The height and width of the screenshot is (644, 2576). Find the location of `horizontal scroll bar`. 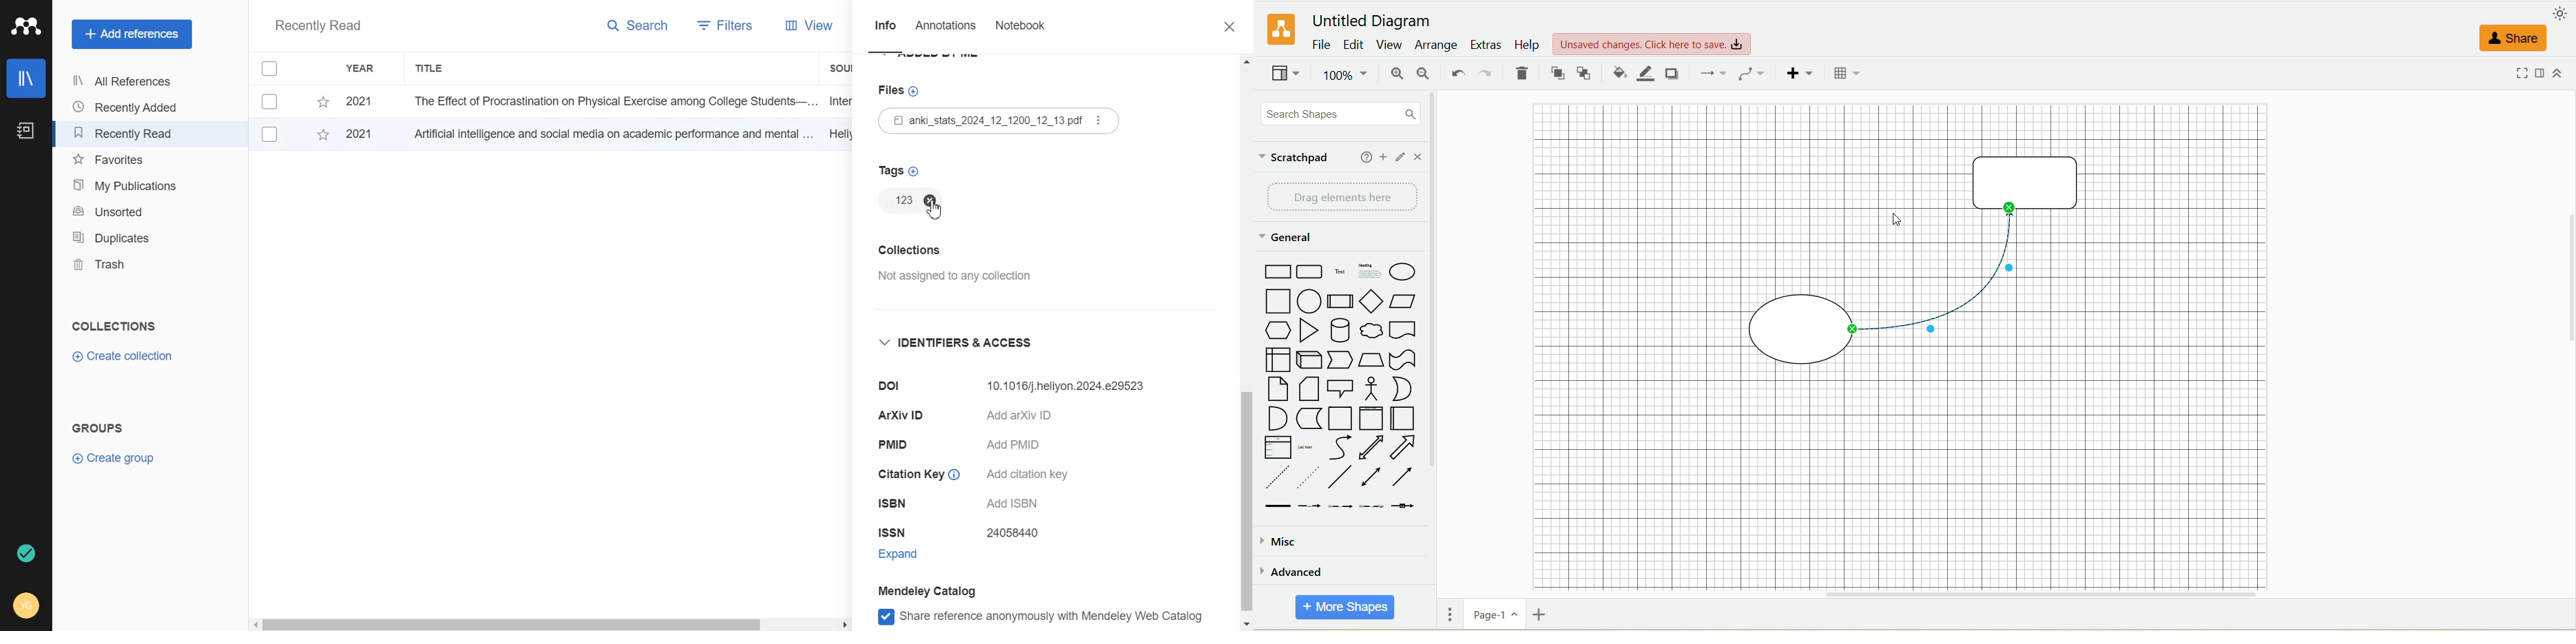

horizontal scroll bar is located at coordinates (2003, 594).